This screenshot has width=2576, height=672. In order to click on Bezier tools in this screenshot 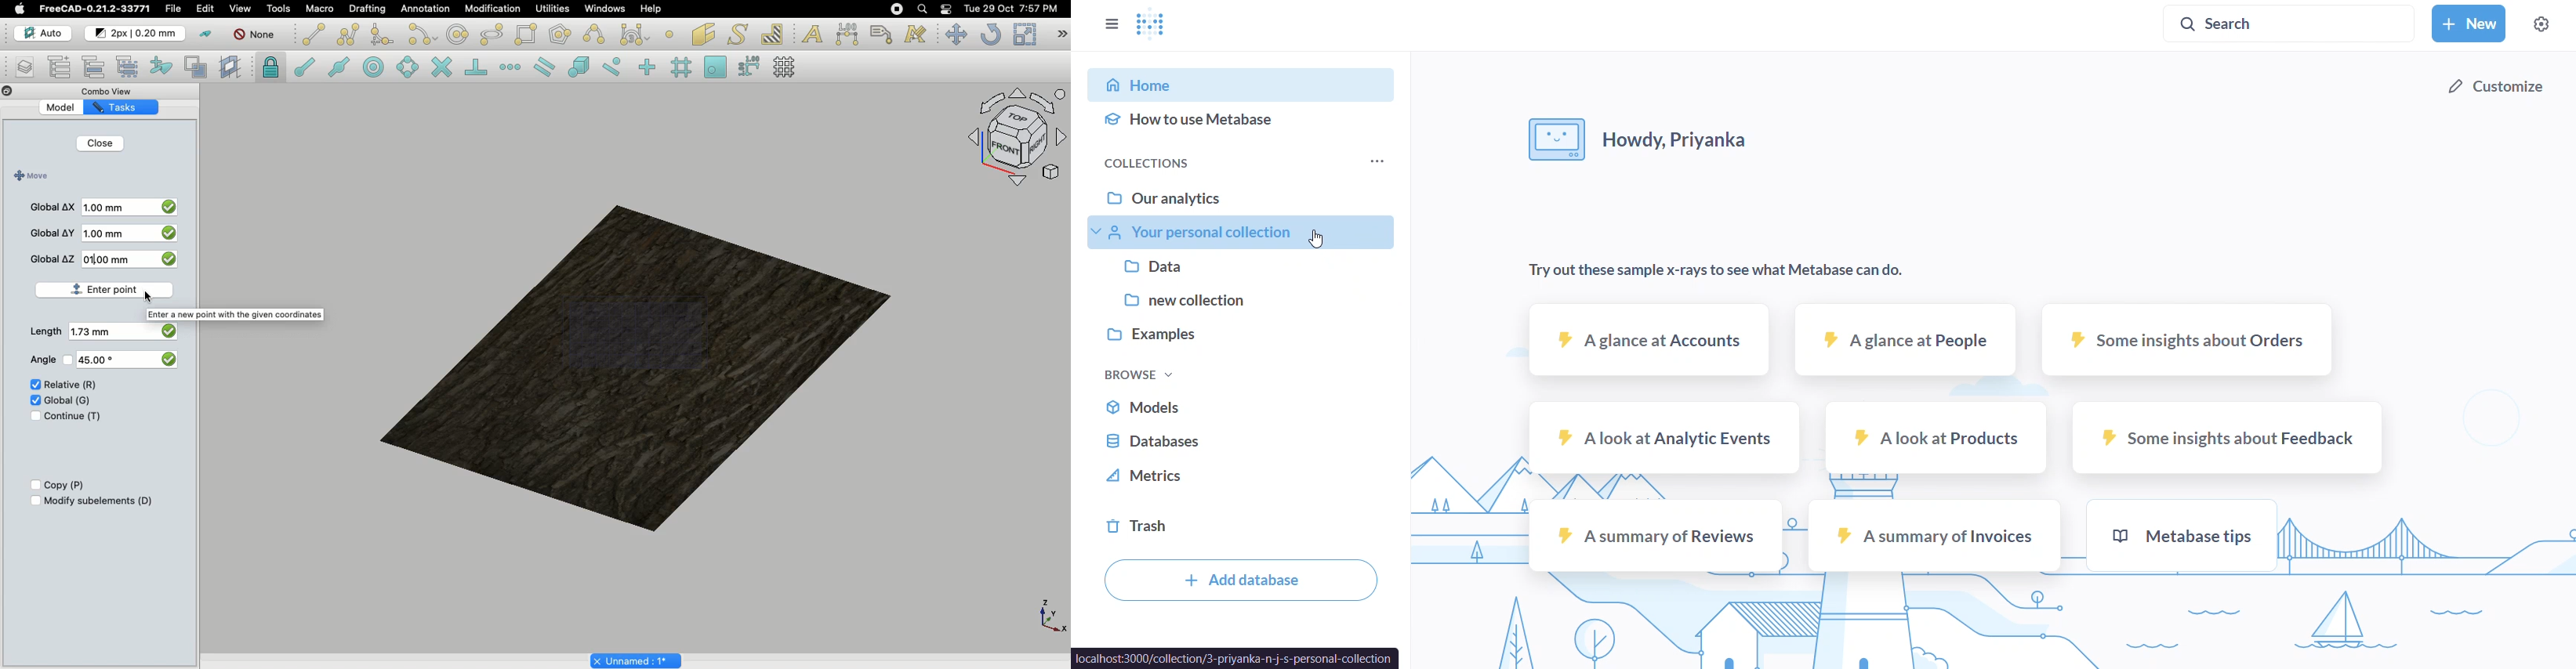, I will do `click(637, 34)`.